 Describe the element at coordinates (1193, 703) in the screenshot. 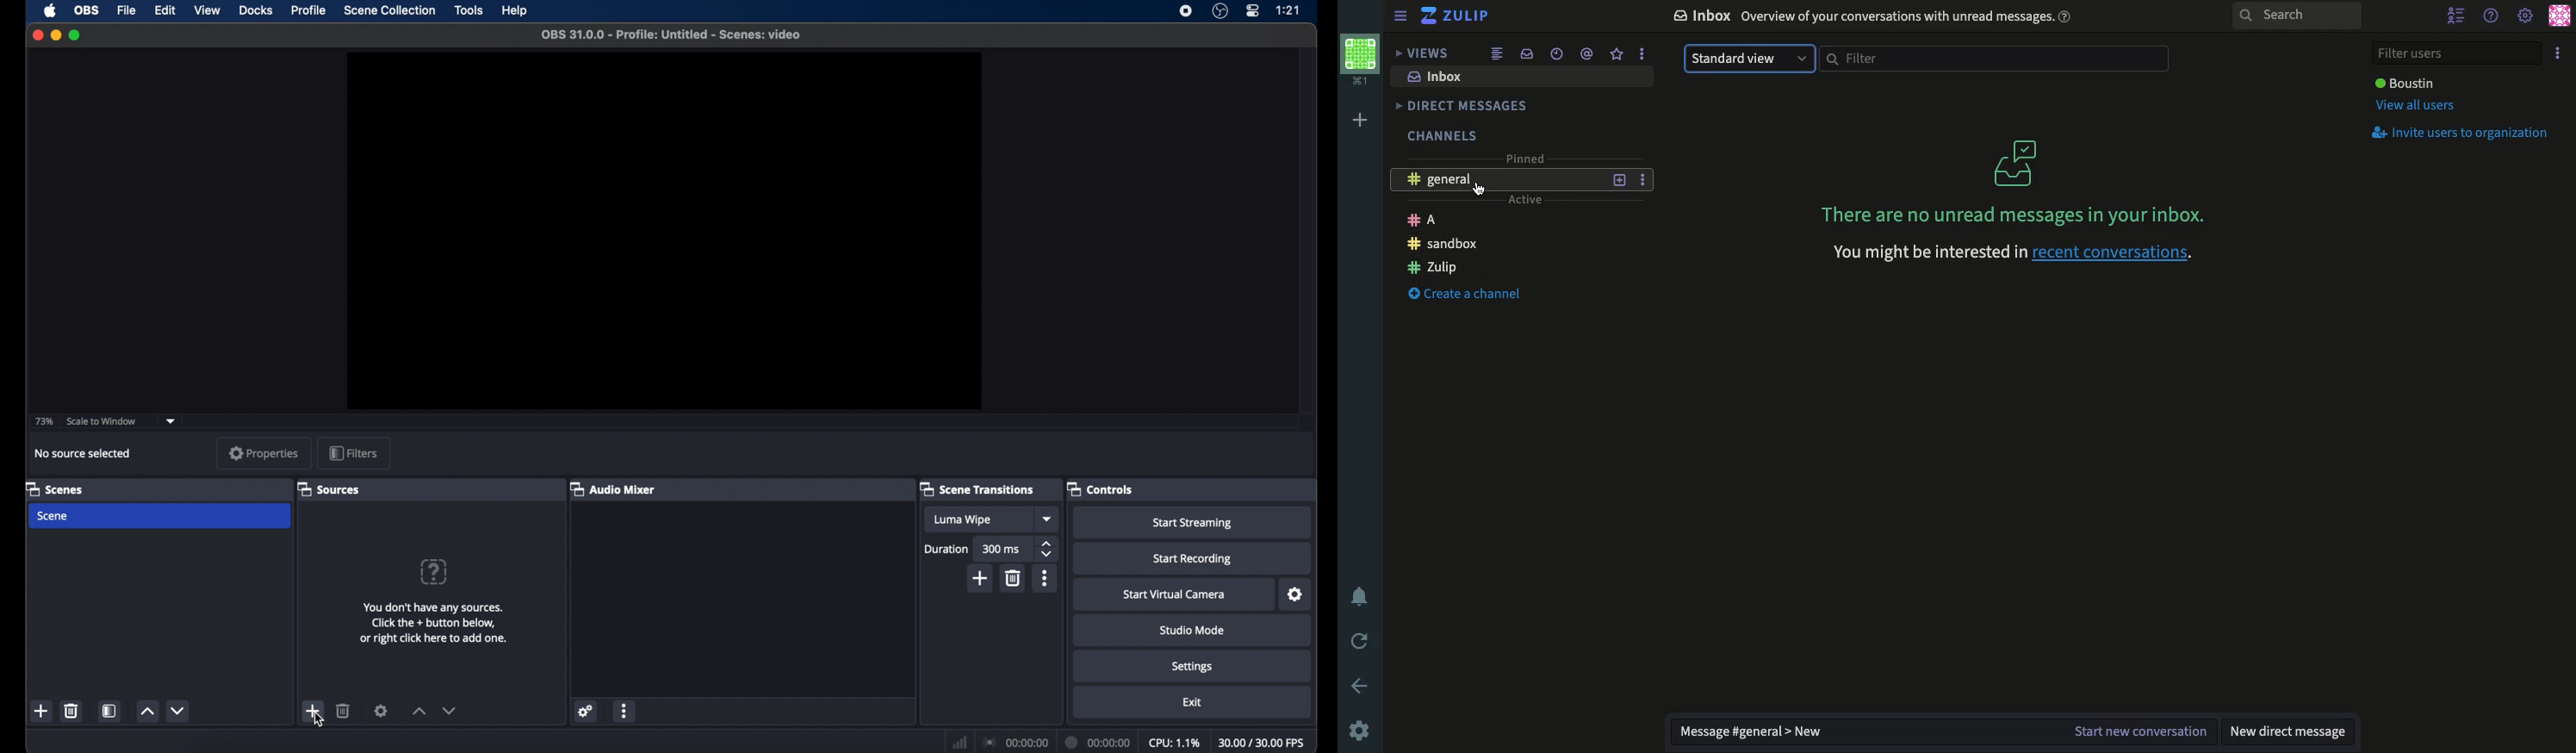

I see `exit` at that location.